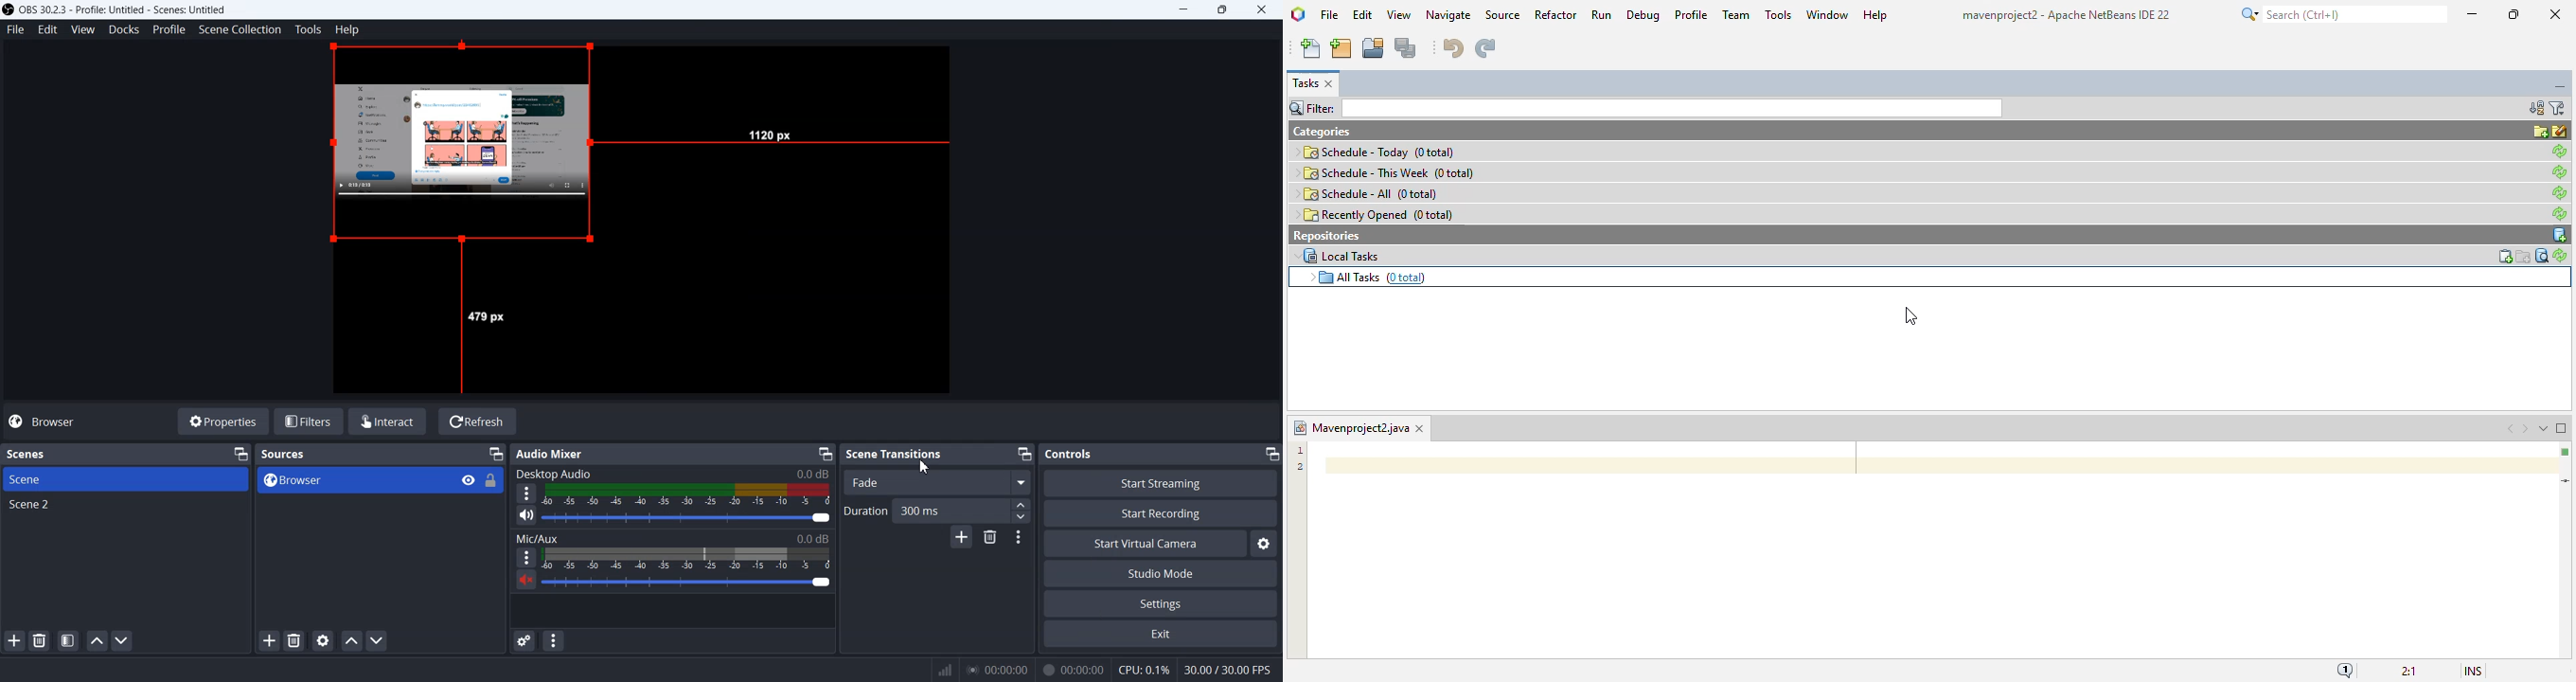 The image size is (2576, 700). Describe the element at coordinates (242, 453) in the screenshot. I see `Minimize` at that location.